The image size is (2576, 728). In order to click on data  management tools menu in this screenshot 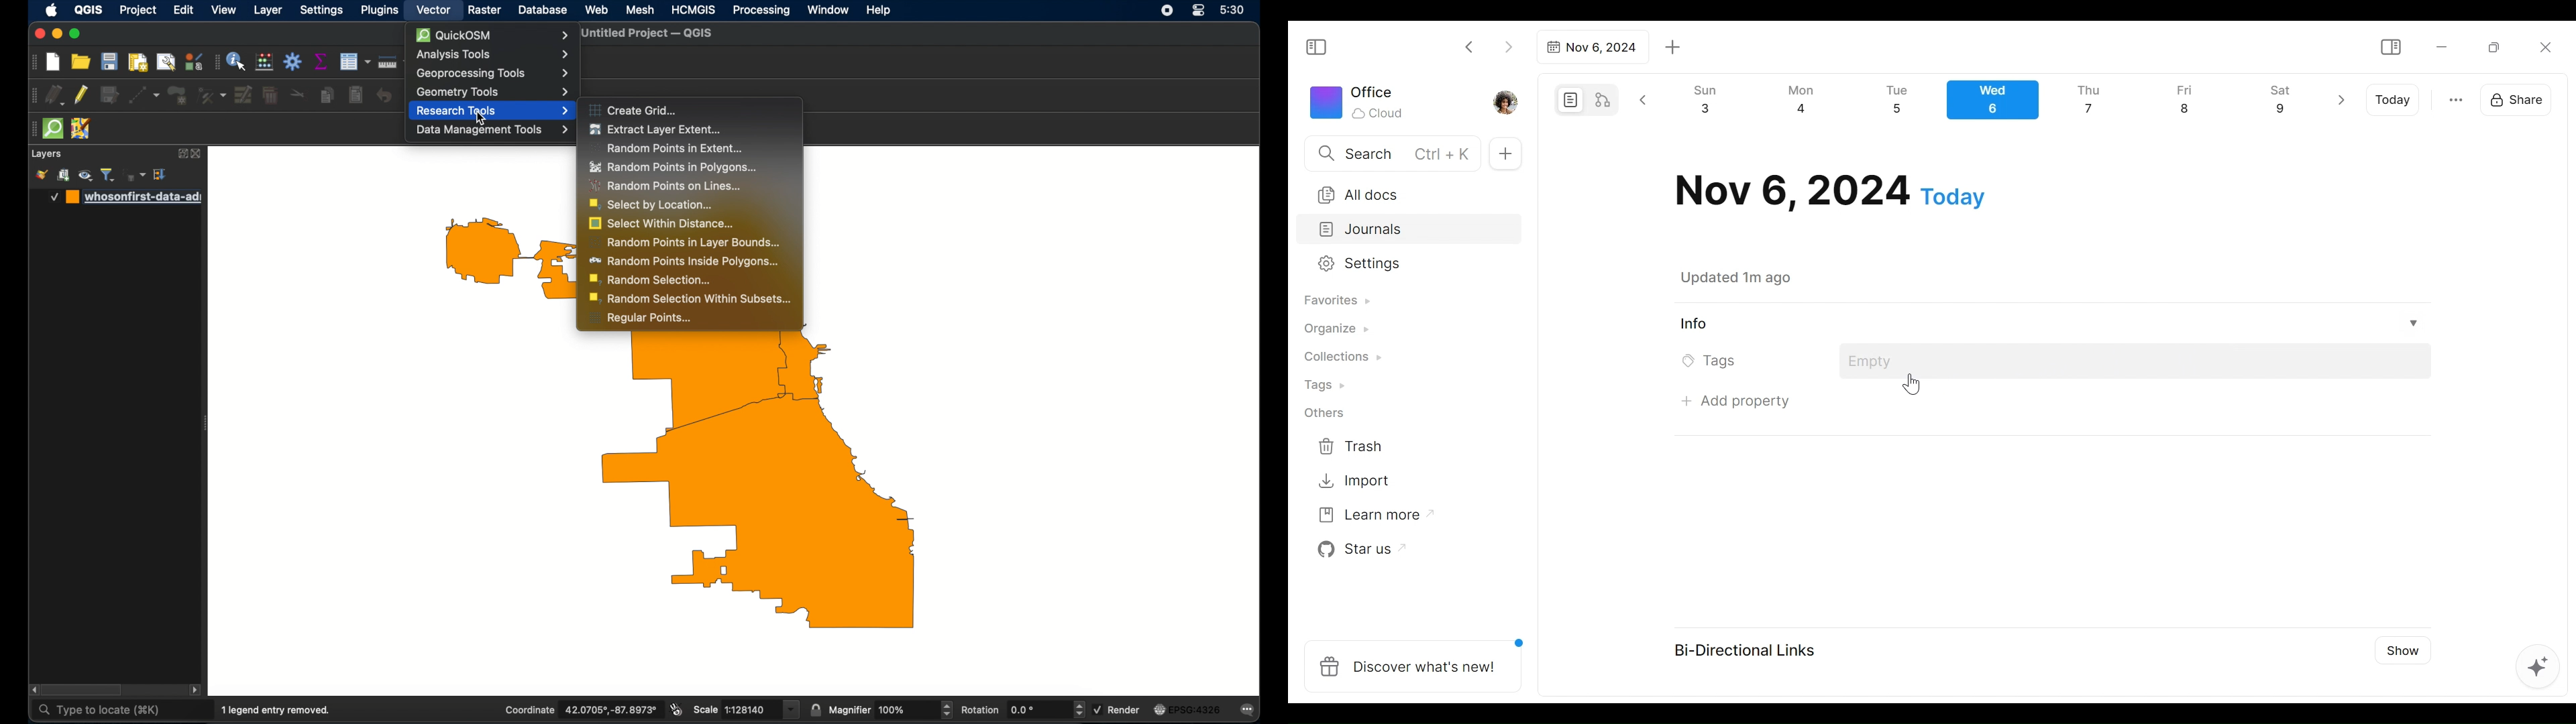, I will do `click(492, 130)`.